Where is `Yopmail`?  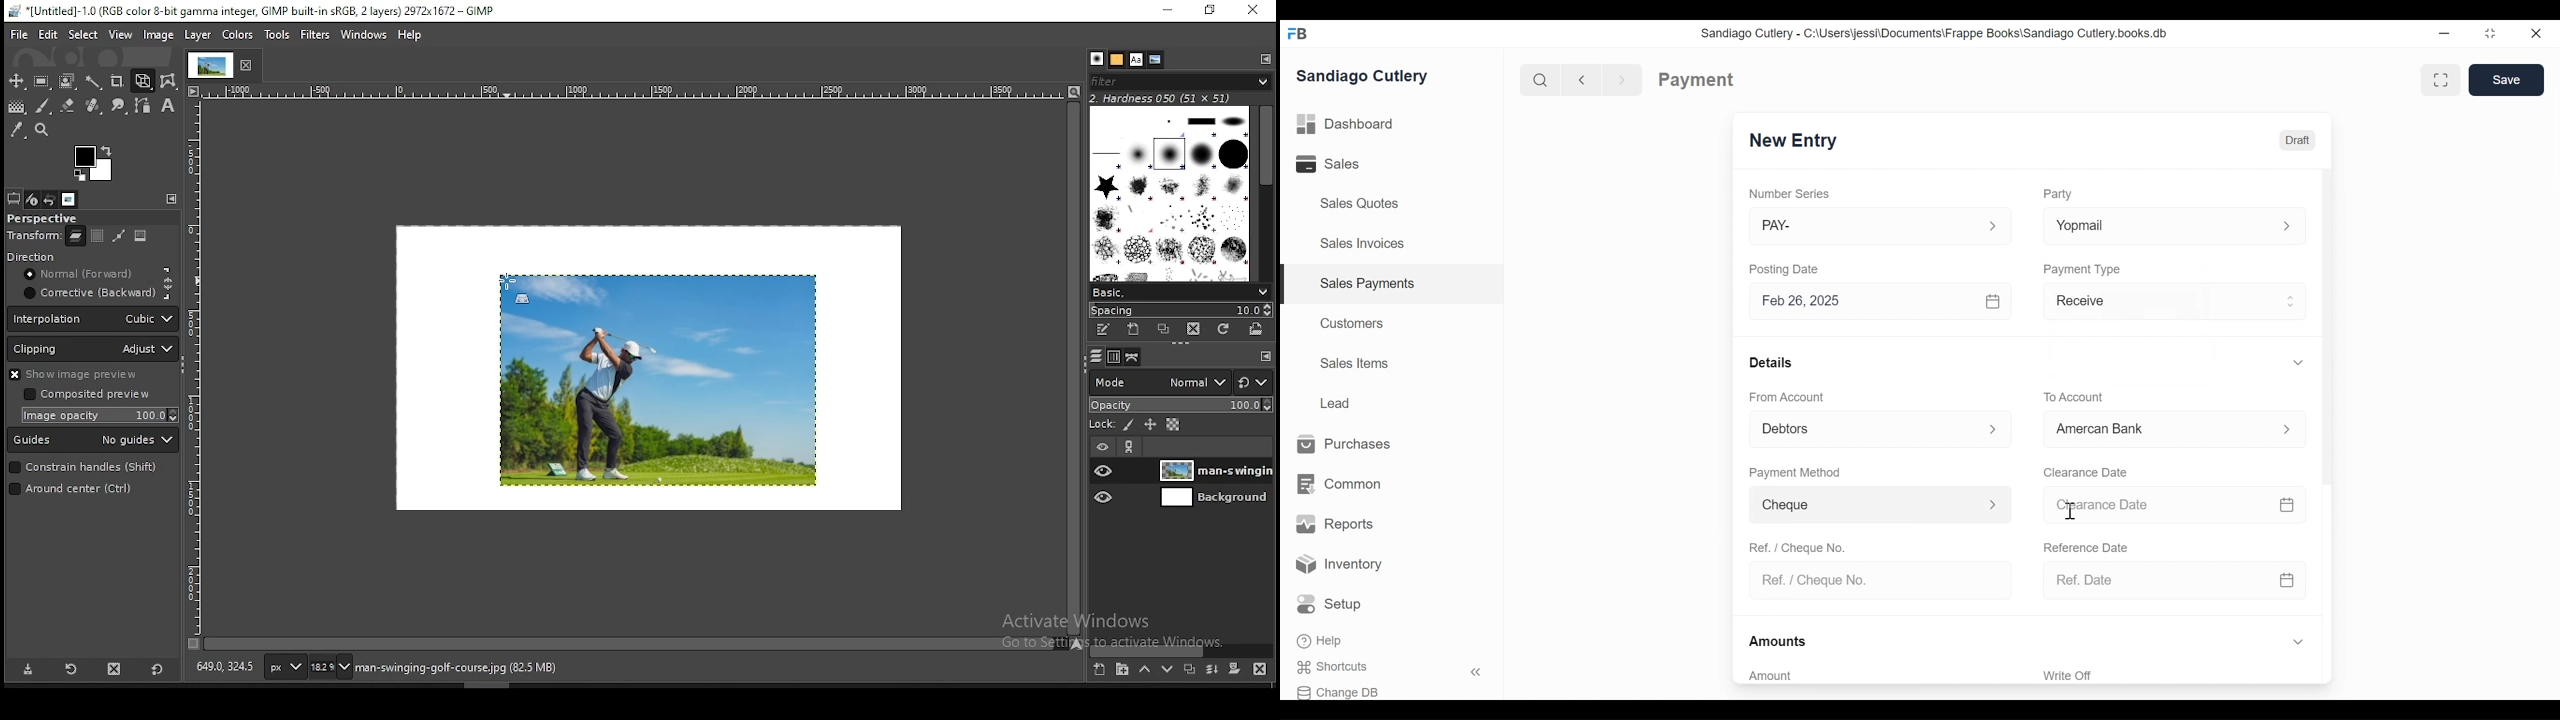 Yopmail is located at coordinates (2153, 227).